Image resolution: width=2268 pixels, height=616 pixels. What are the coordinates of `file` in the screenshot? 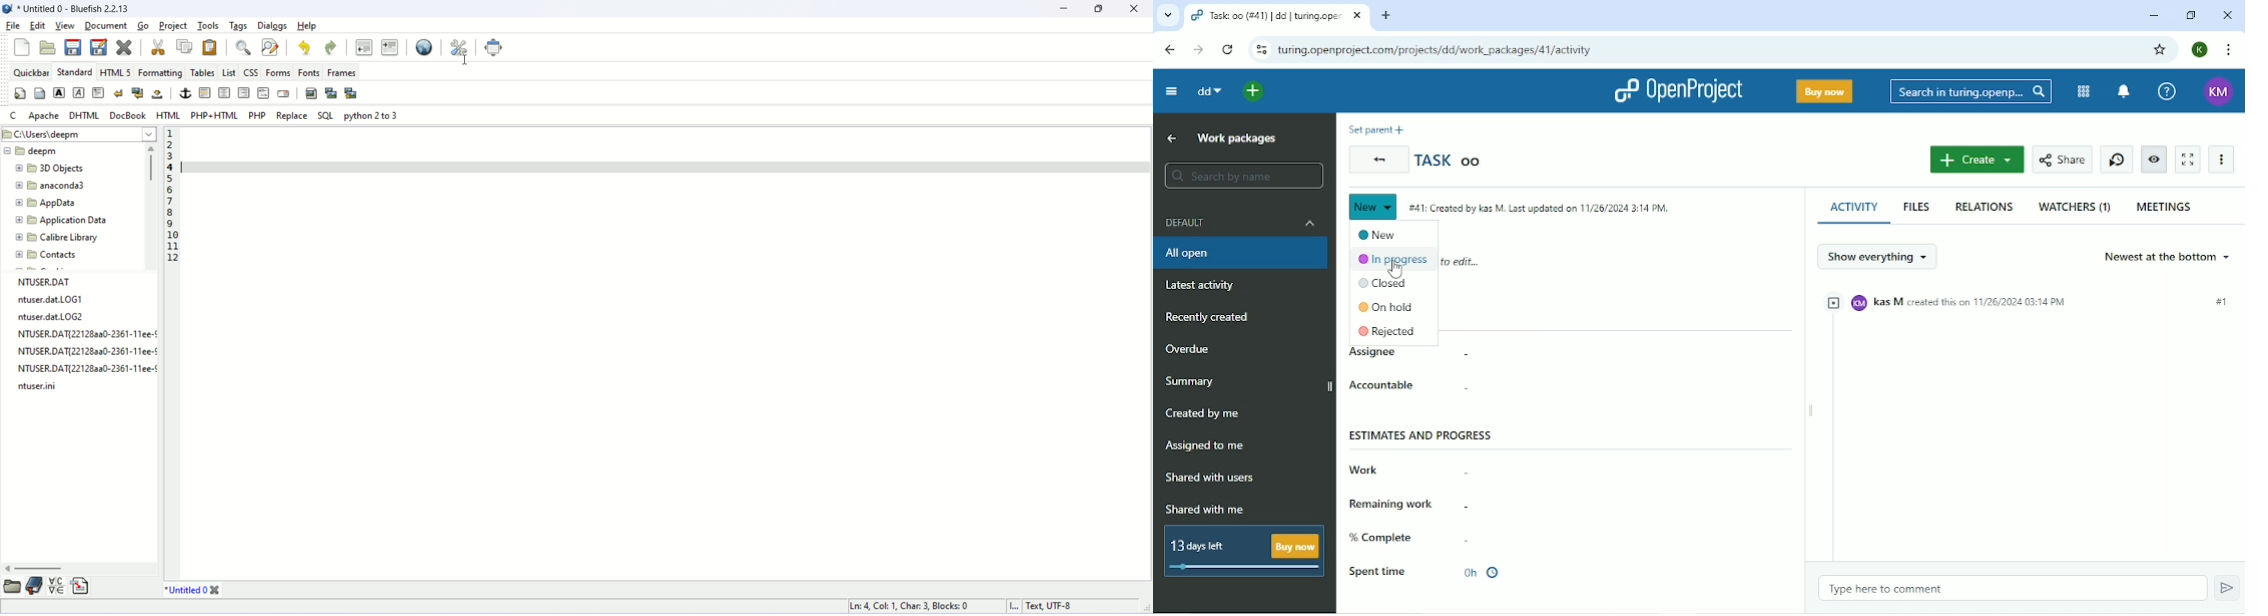 It's located at (13, 26).